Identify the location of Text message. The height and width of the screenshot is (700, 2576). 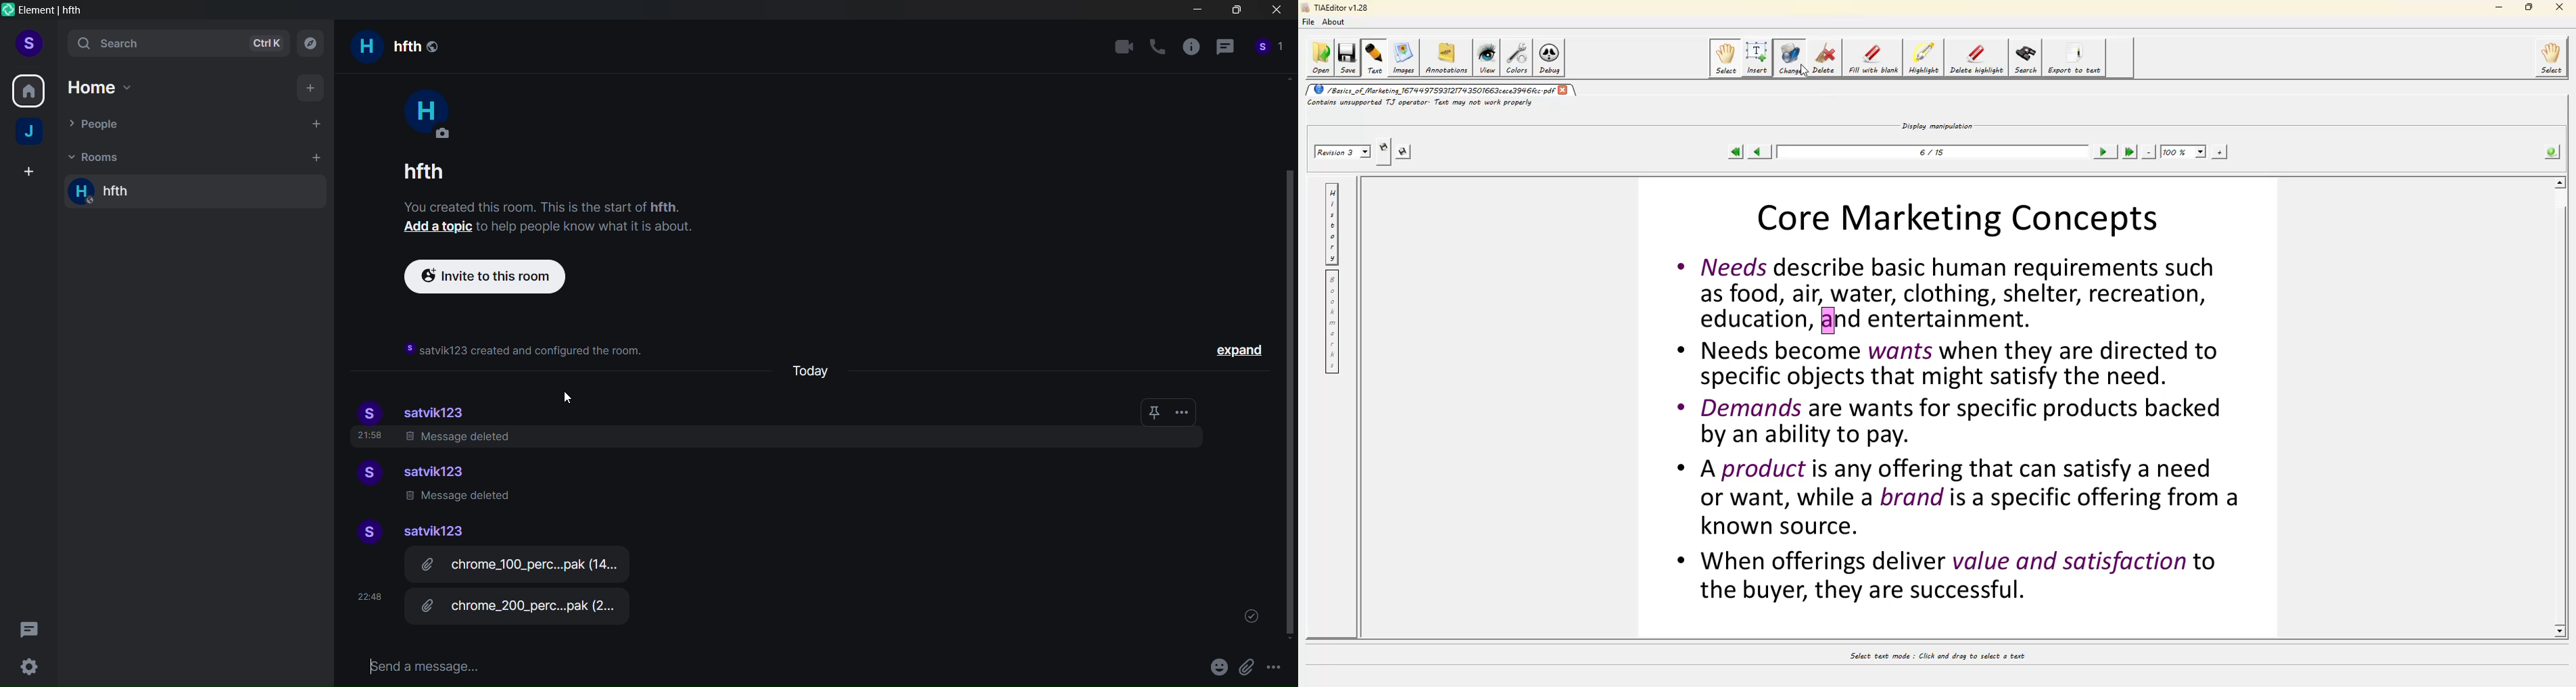
(771, 667).